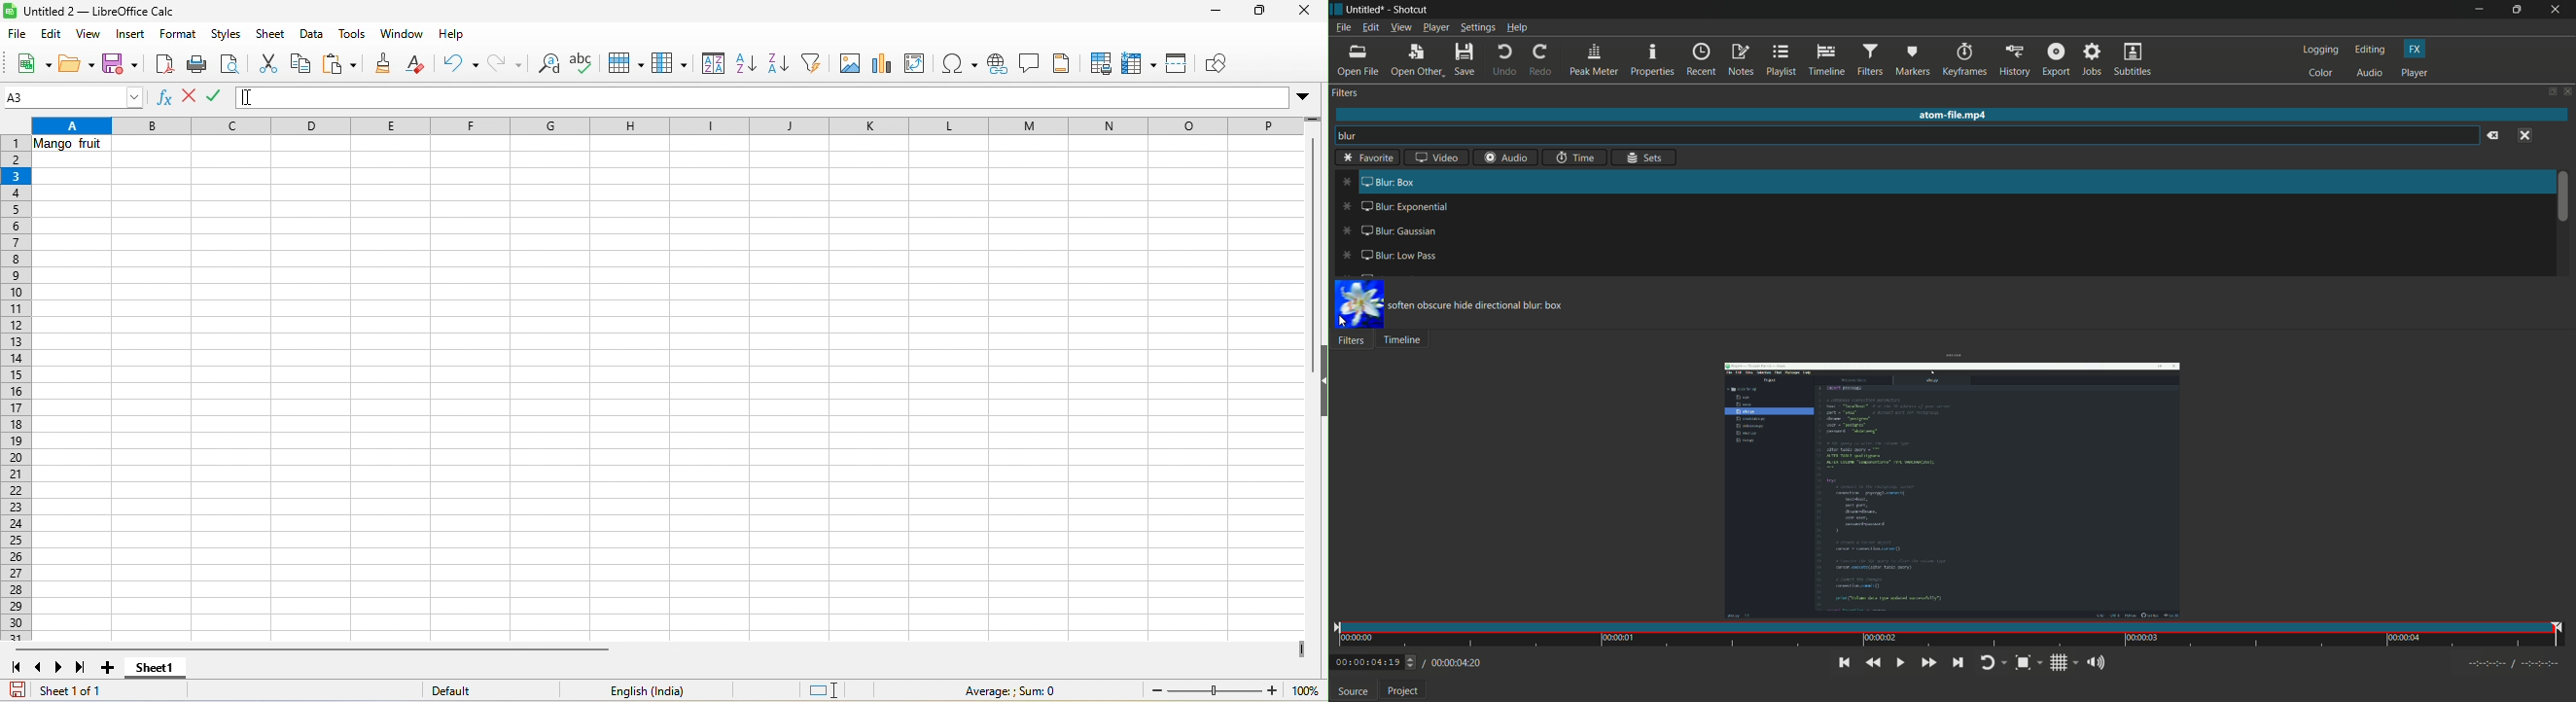 The width and height of the screenshot is (2576, 728). I want to click on jobs, so click(2090, 60).